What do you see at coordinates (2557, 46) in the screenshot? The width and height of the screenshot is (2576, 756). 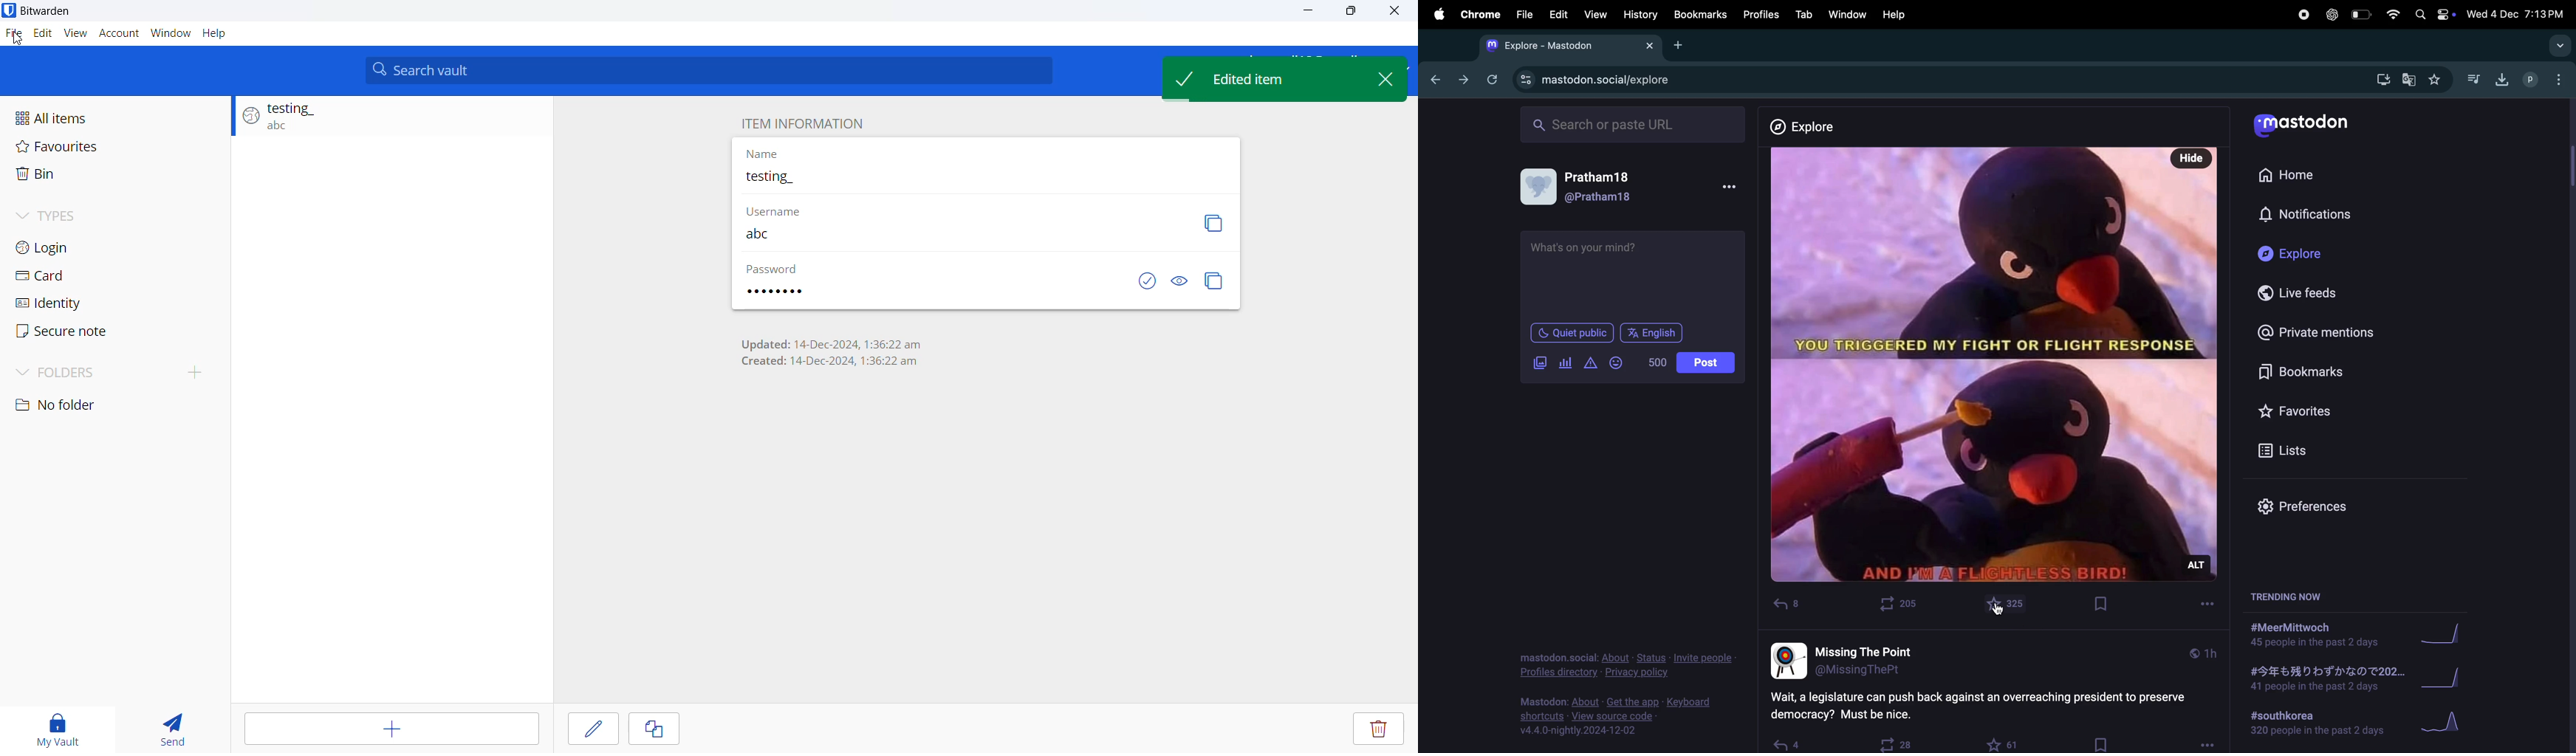 I see `` at bounding box center [2557, 46].